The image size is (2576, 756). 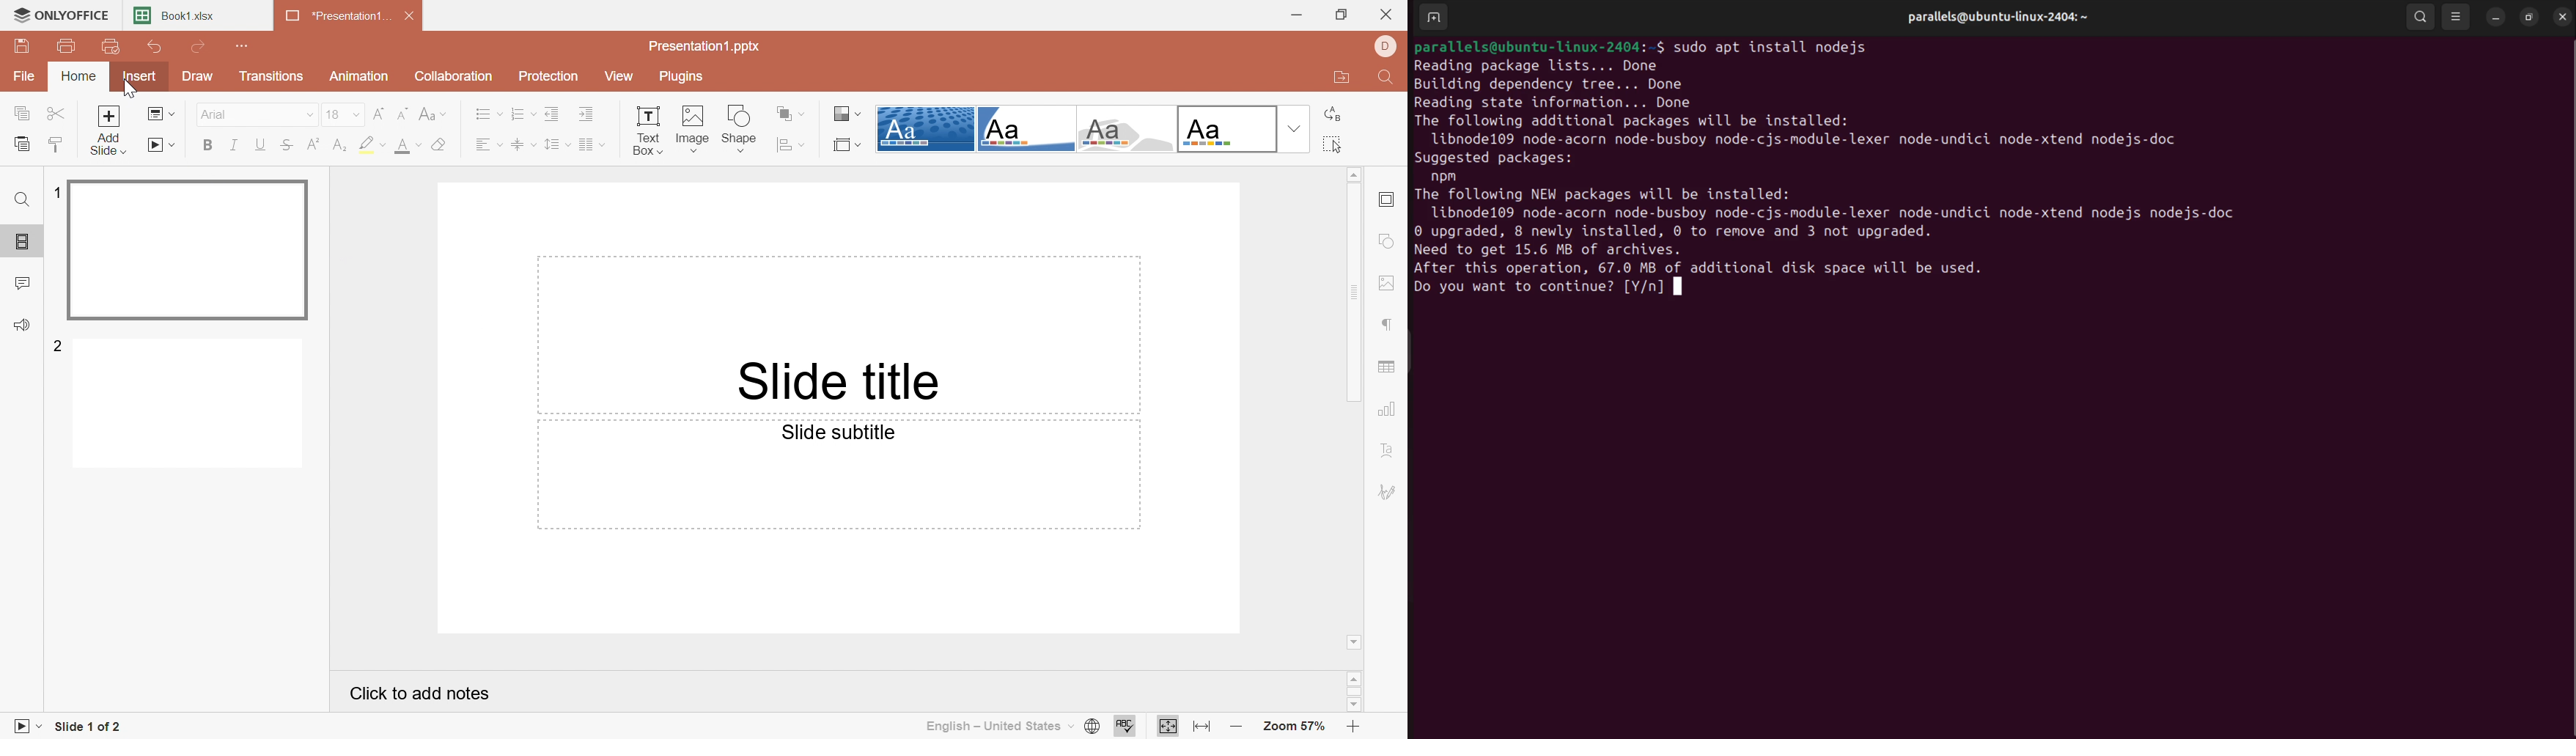 I want to click on Turtle, so click(x=1128, y=130).